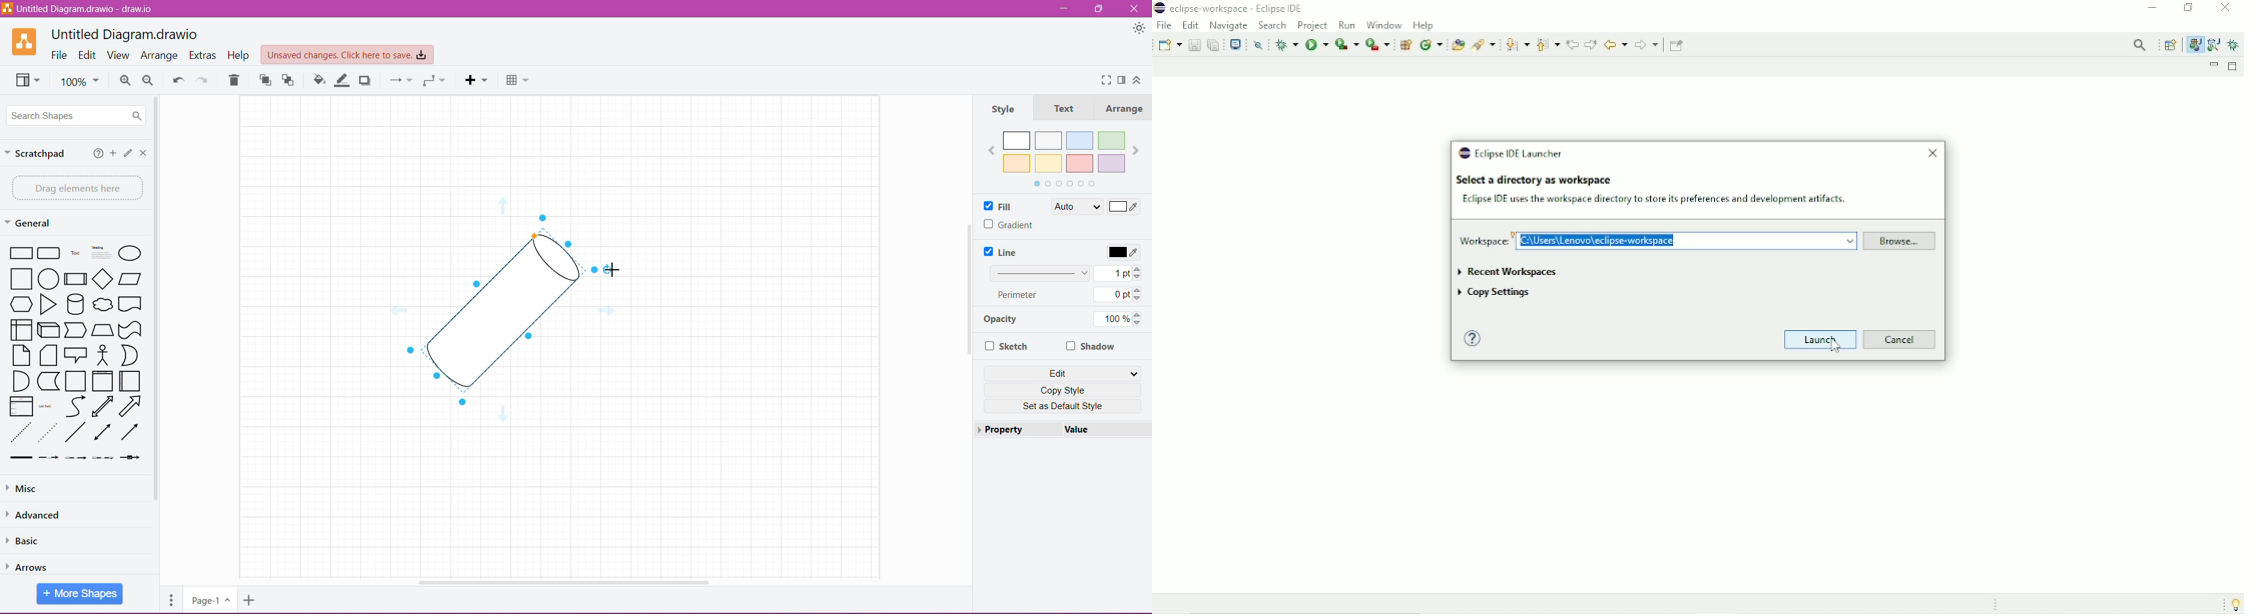 The height and width of the screenshot is (616, 2268). What do you see at coordinates (160, 55) in the screenshot?
I see `Arrange` at bounding box center [160, 55].